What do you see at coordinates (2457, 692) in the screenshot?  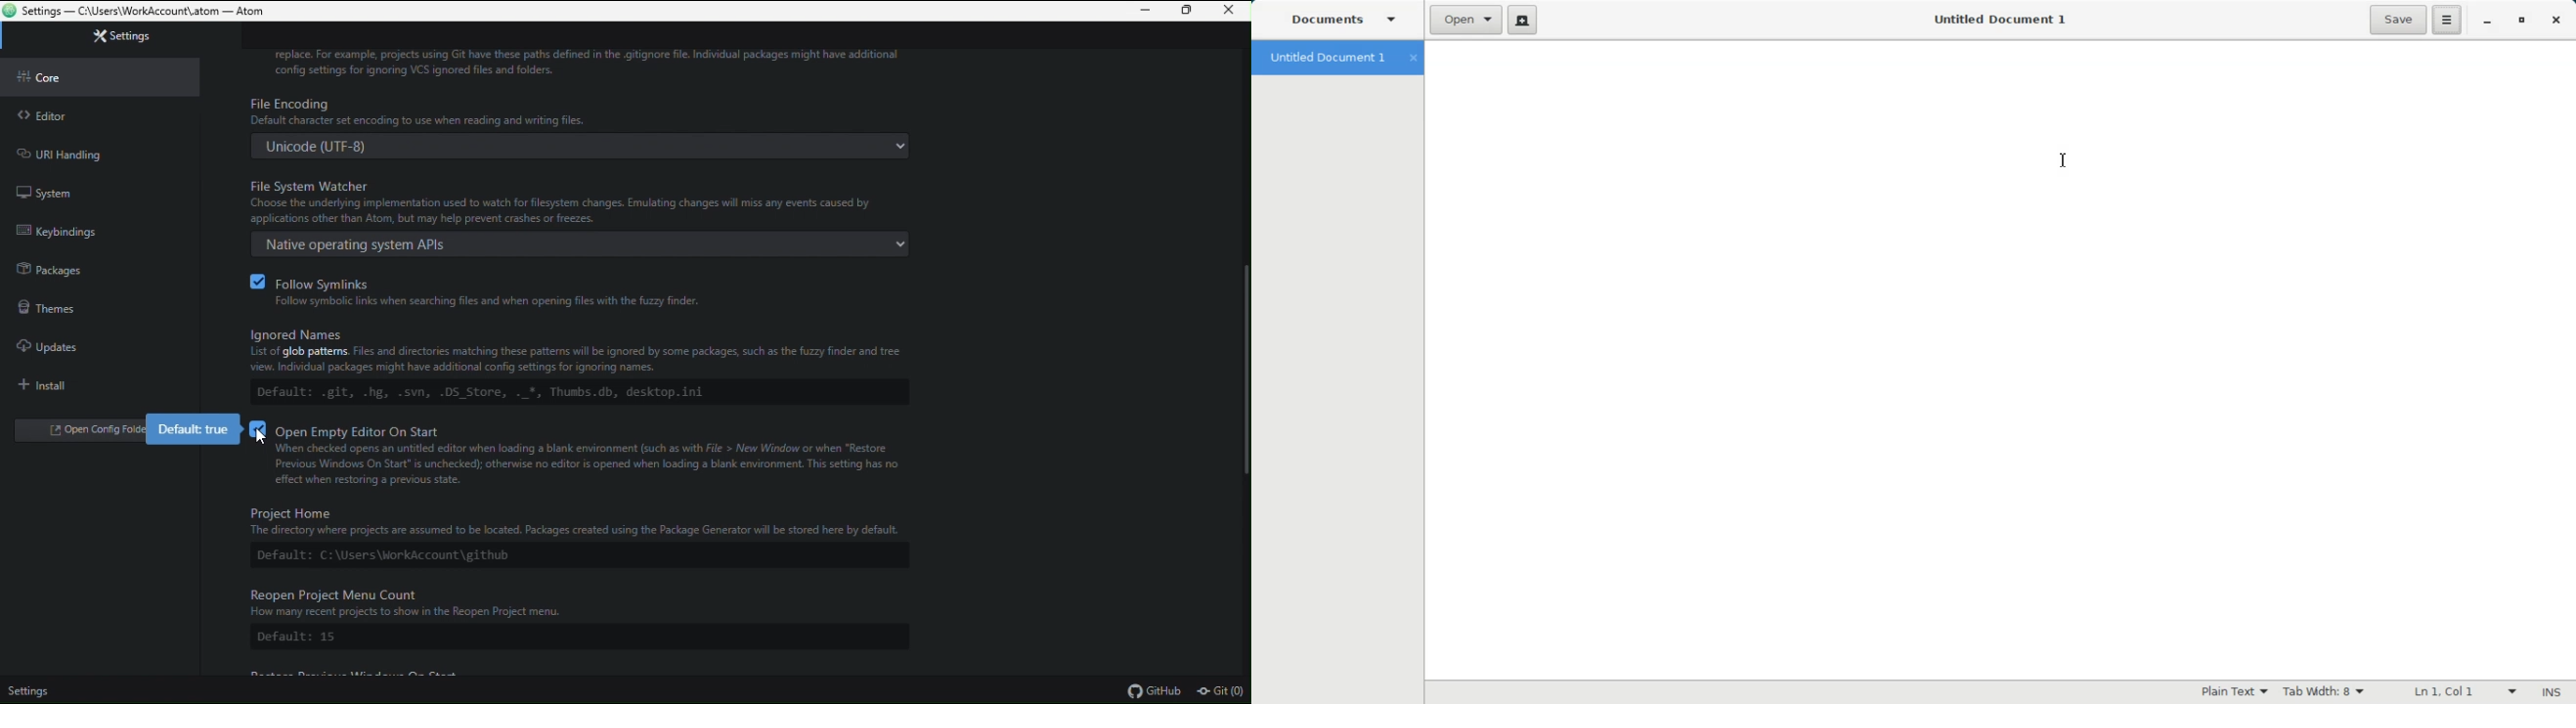 I see `Line Column` at bounding box center [2457, 692].